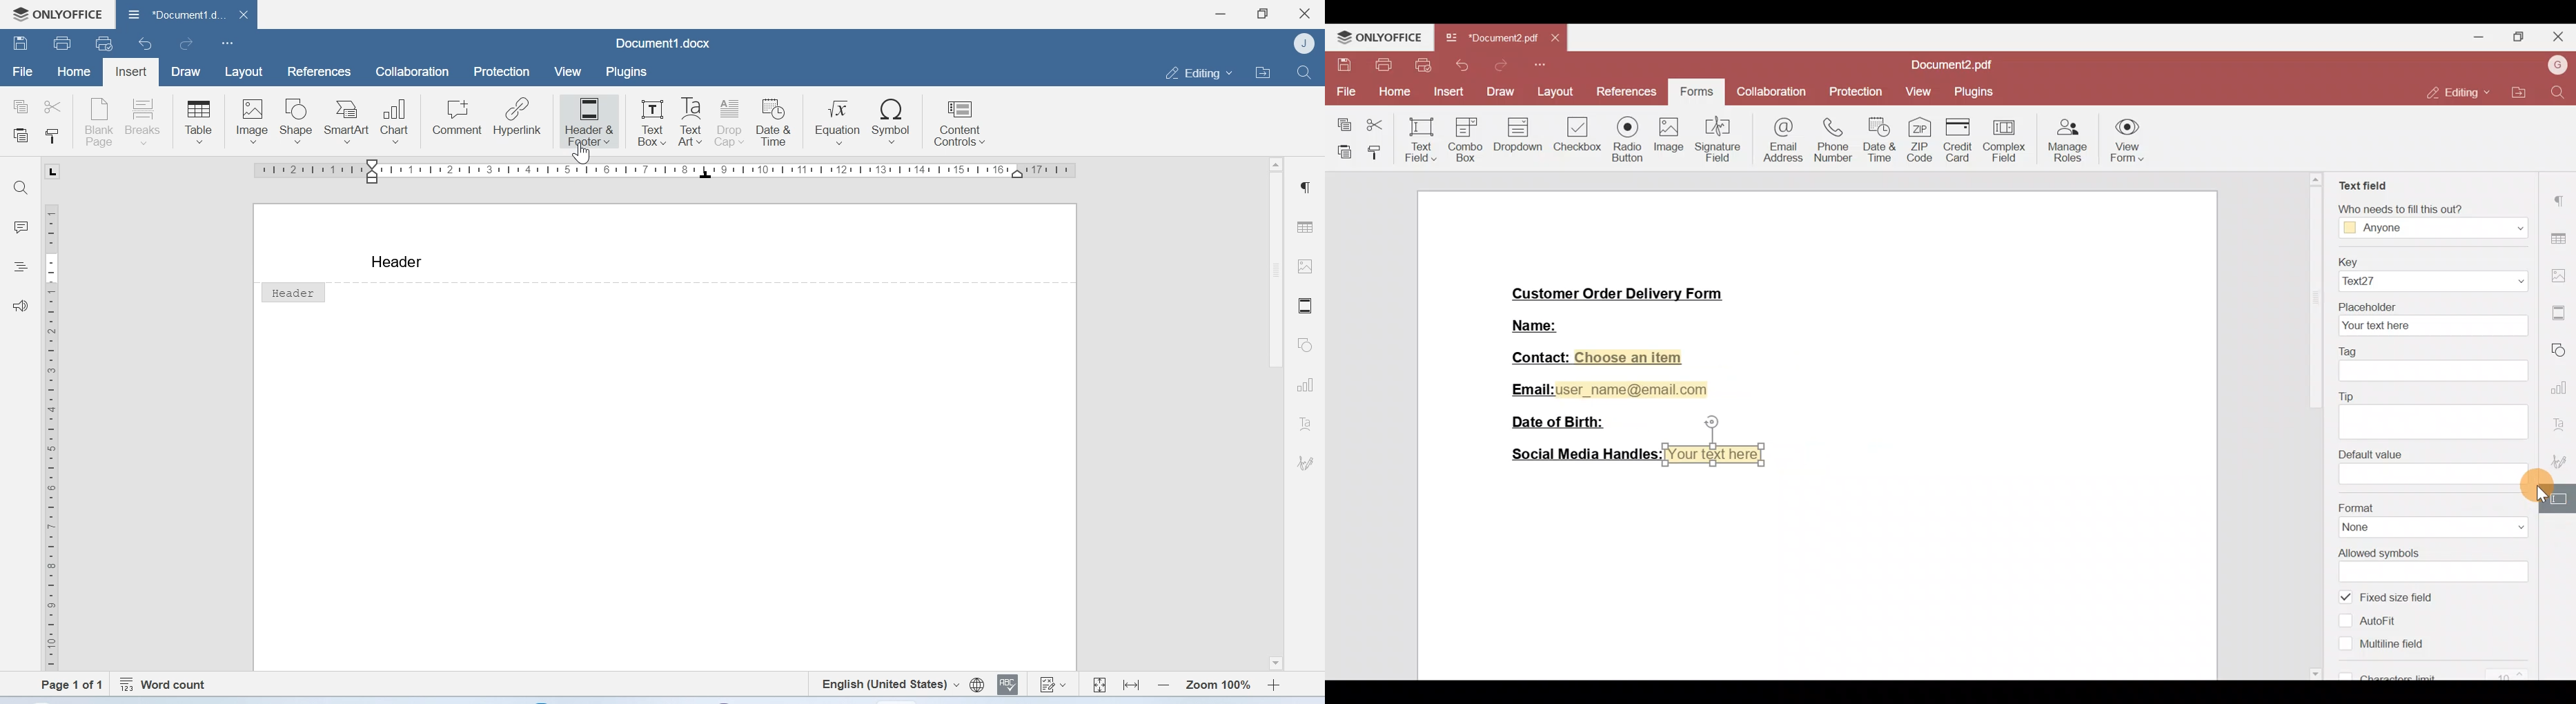 This screenshot has height=728, width=2576. I want to click on Save, so click(21, 45).